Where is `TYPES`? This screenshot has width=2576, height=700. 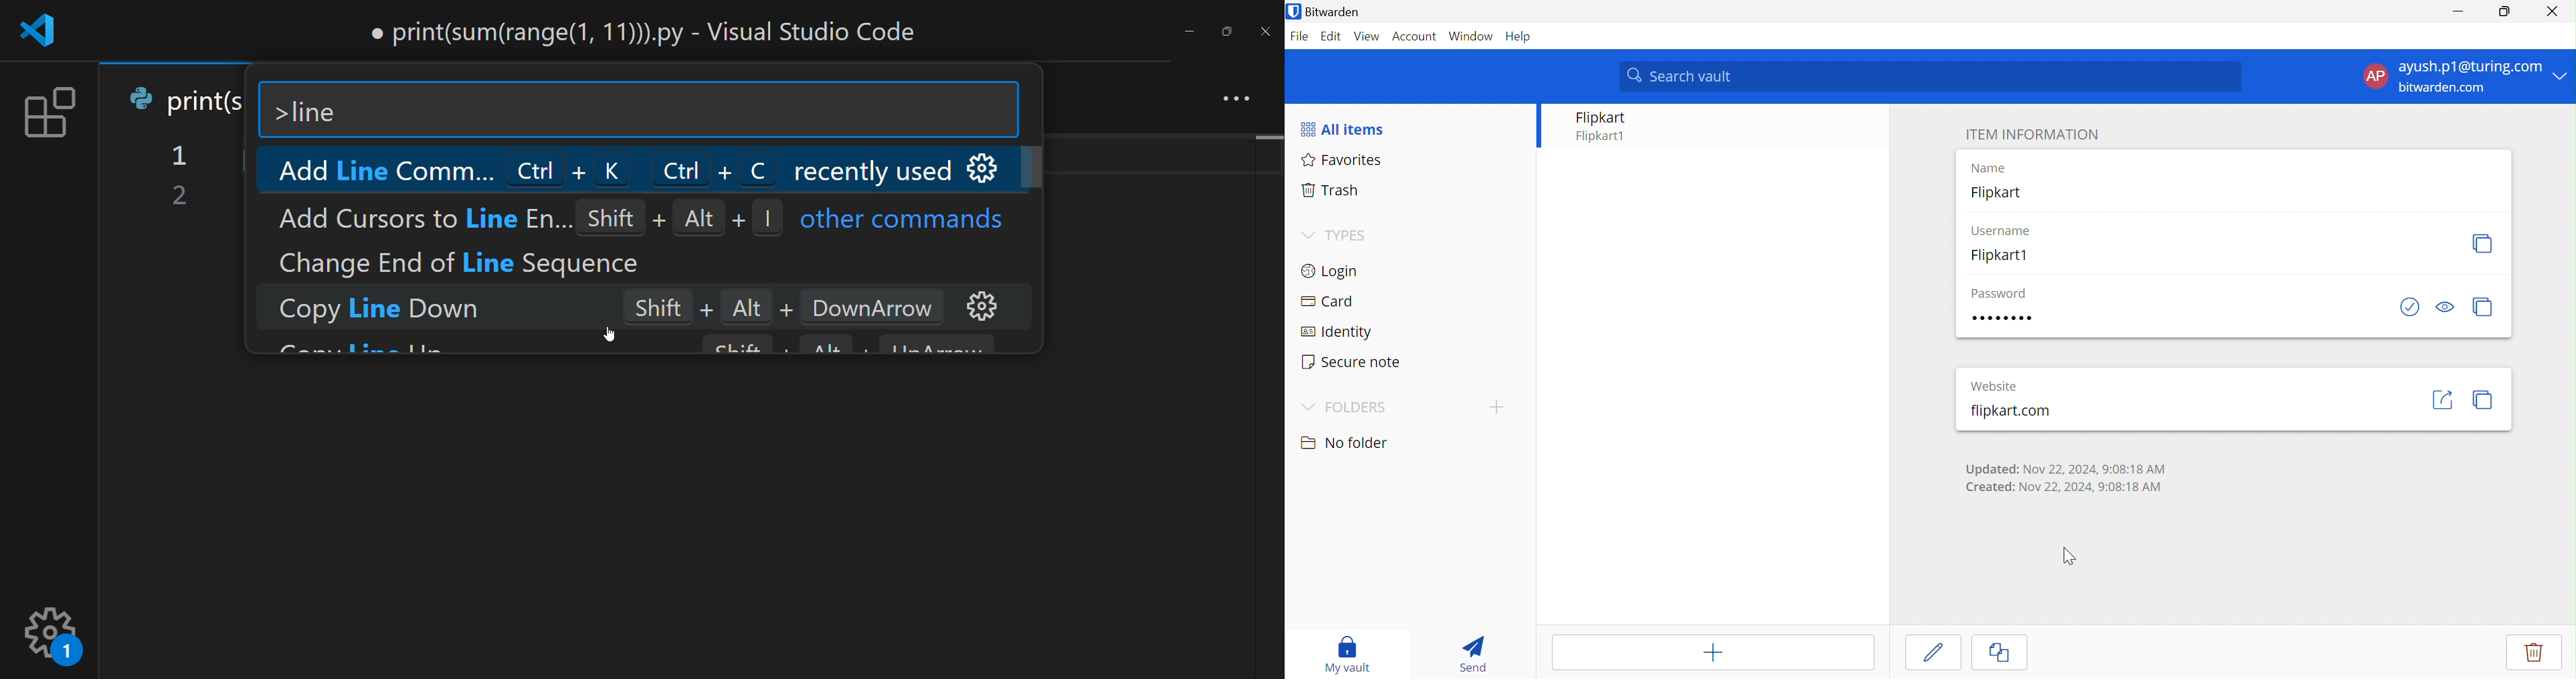
TYPES is located at coordinates (1349, 235).